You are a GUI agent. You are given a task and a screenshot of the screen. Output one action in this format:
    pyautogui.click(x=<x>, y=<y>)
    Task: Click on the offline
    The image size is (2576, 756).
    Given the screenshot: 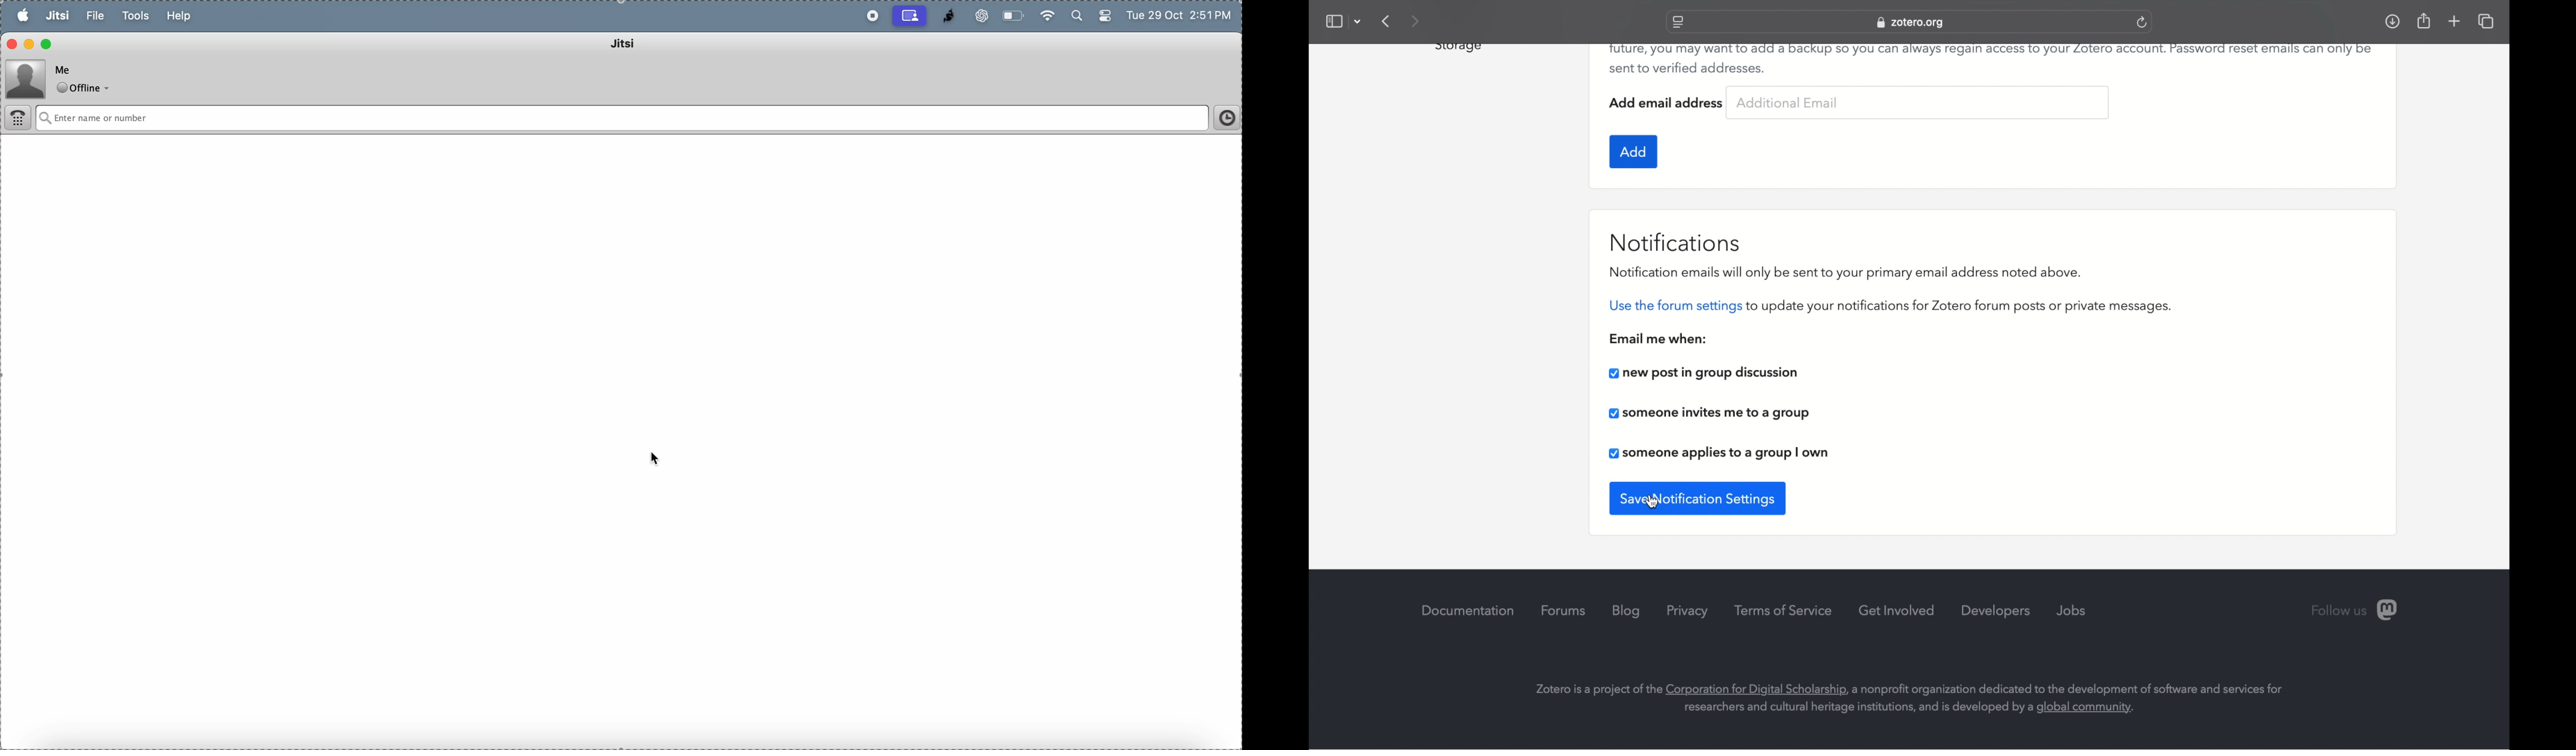 What is the action you would take?
    pyautogui.click(x=86, y=89)
    